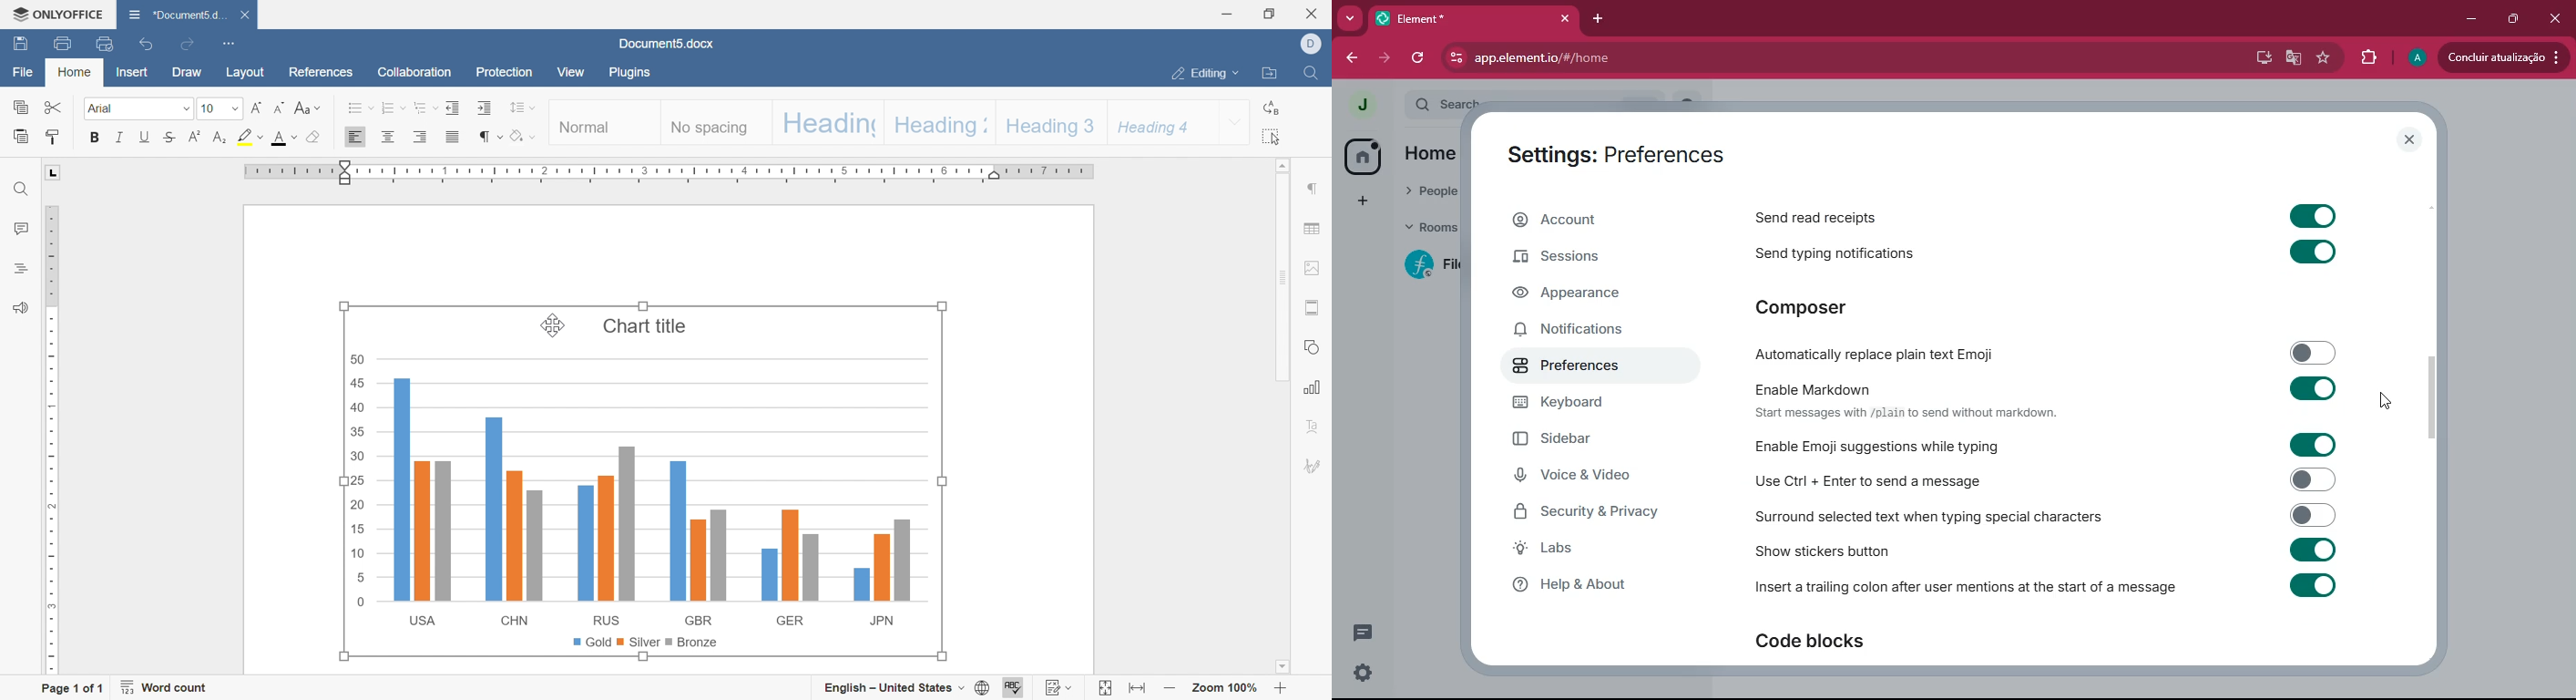 This screenshot has height=700, width=2576. What do you see at coordinates (313, 138) in the screenshot?
I see `shading` at bounding box center [313, 138].